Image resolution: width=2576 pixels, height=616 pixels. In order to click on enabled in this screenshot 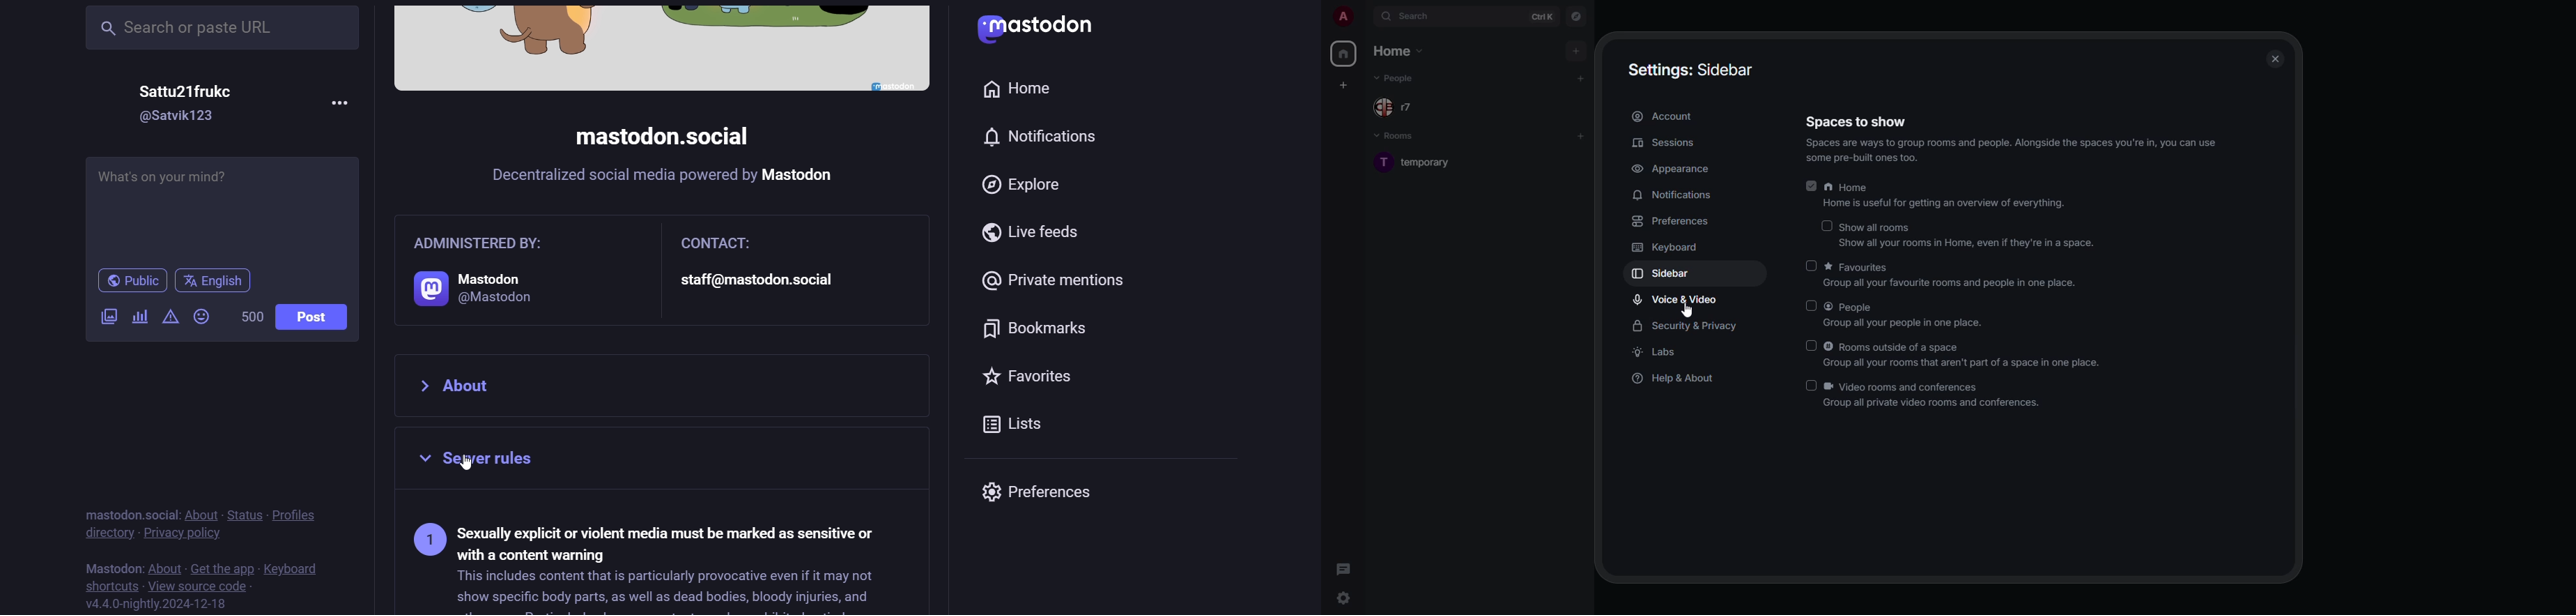, I will do `click(1811, 186)`.